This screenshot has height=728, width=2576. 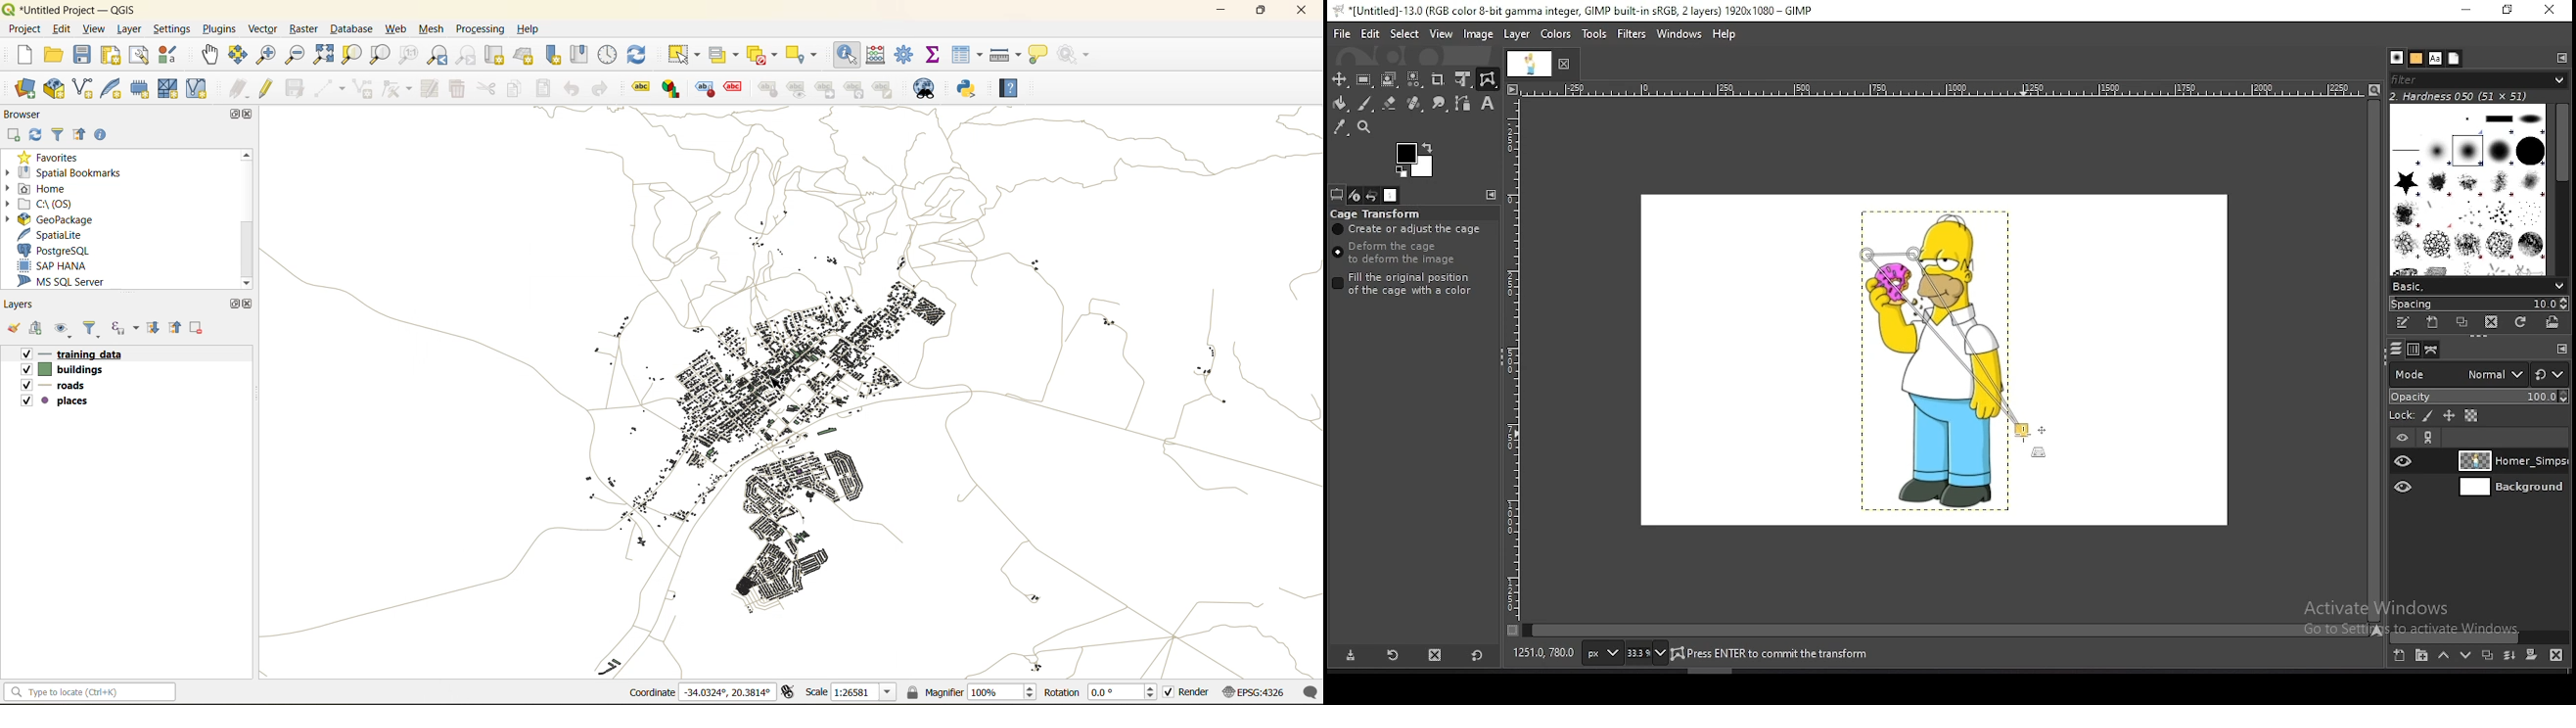 I want to click on label, so click(x=638, y=88).